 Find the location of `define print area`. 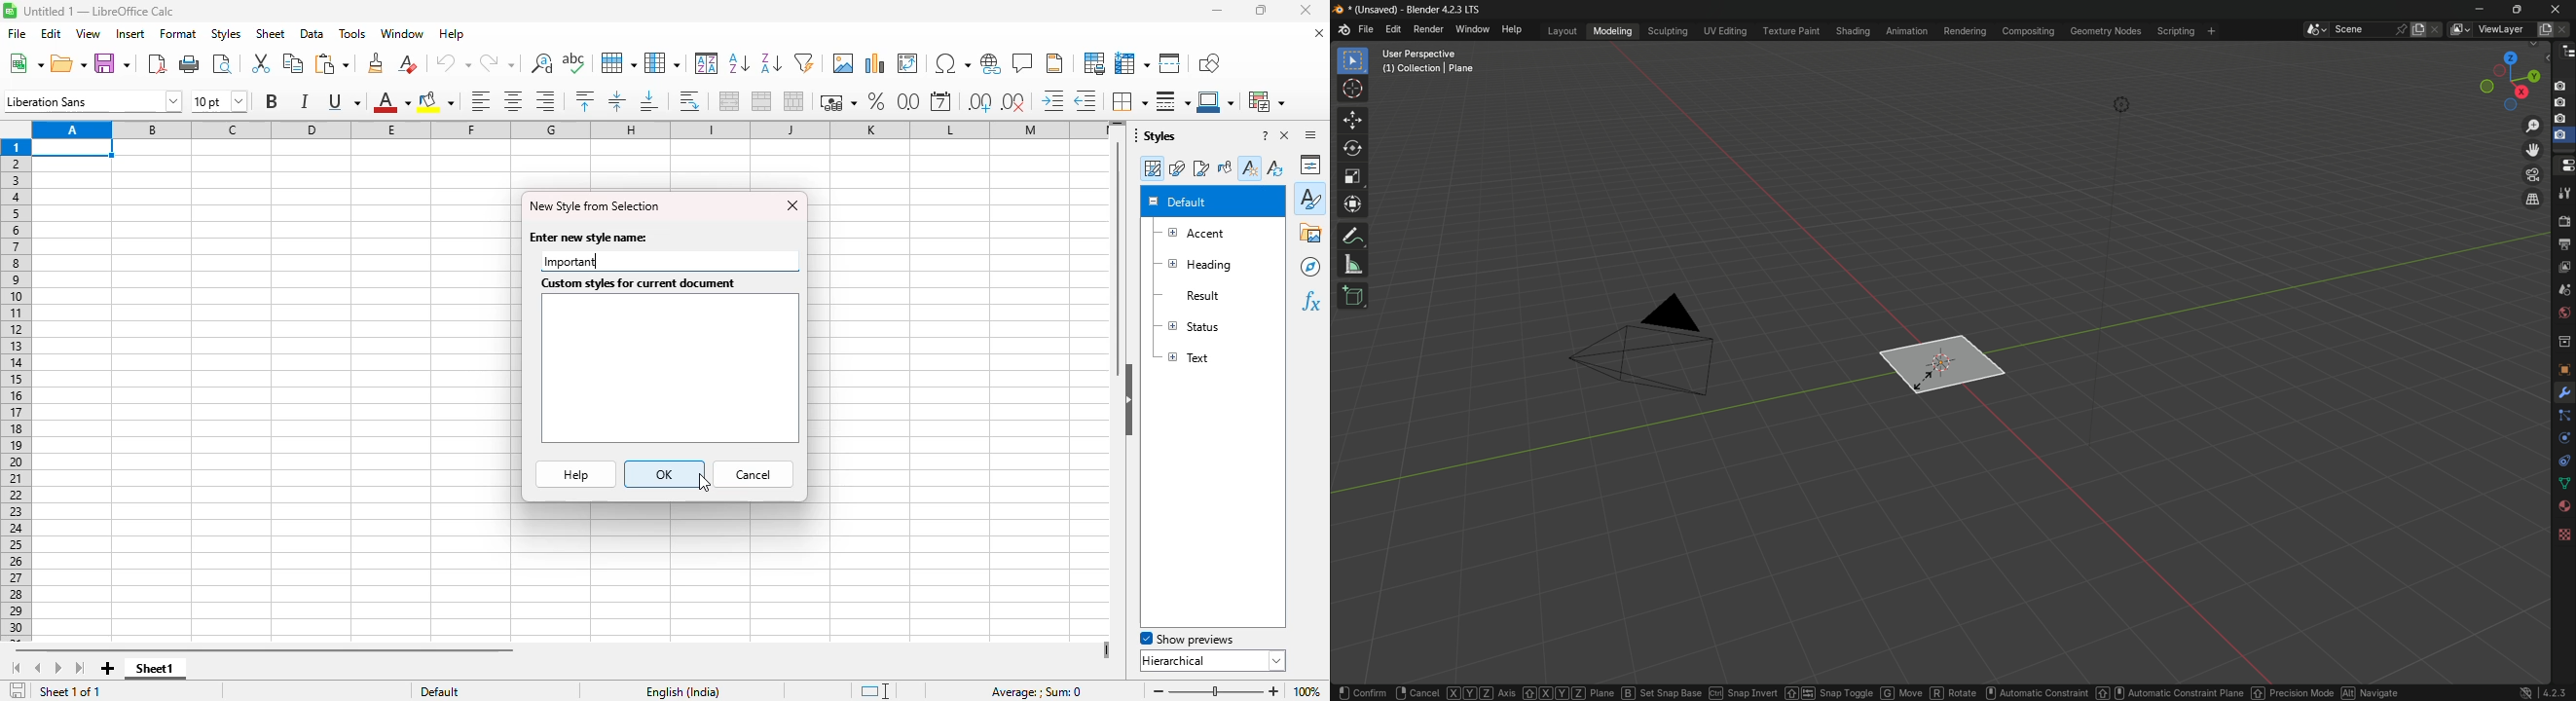

define print area is located at coordinates (1094, 63).